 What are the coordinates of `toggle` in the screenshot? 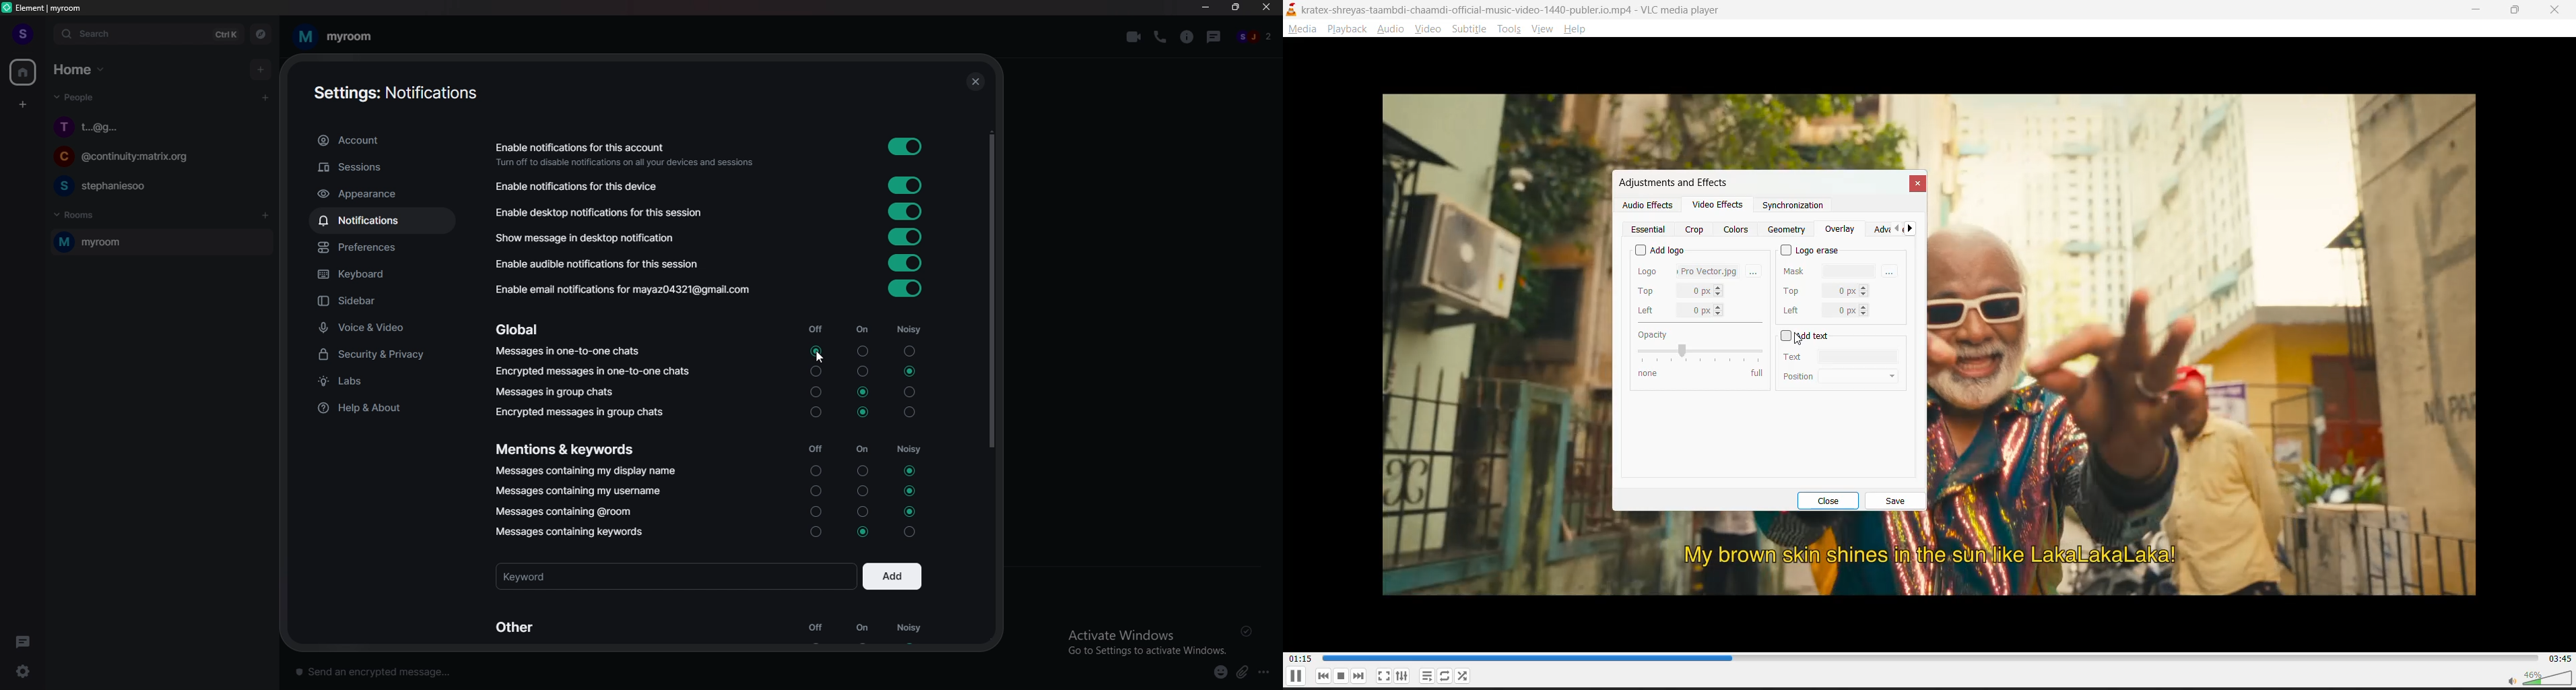 It's located at (907, 289).